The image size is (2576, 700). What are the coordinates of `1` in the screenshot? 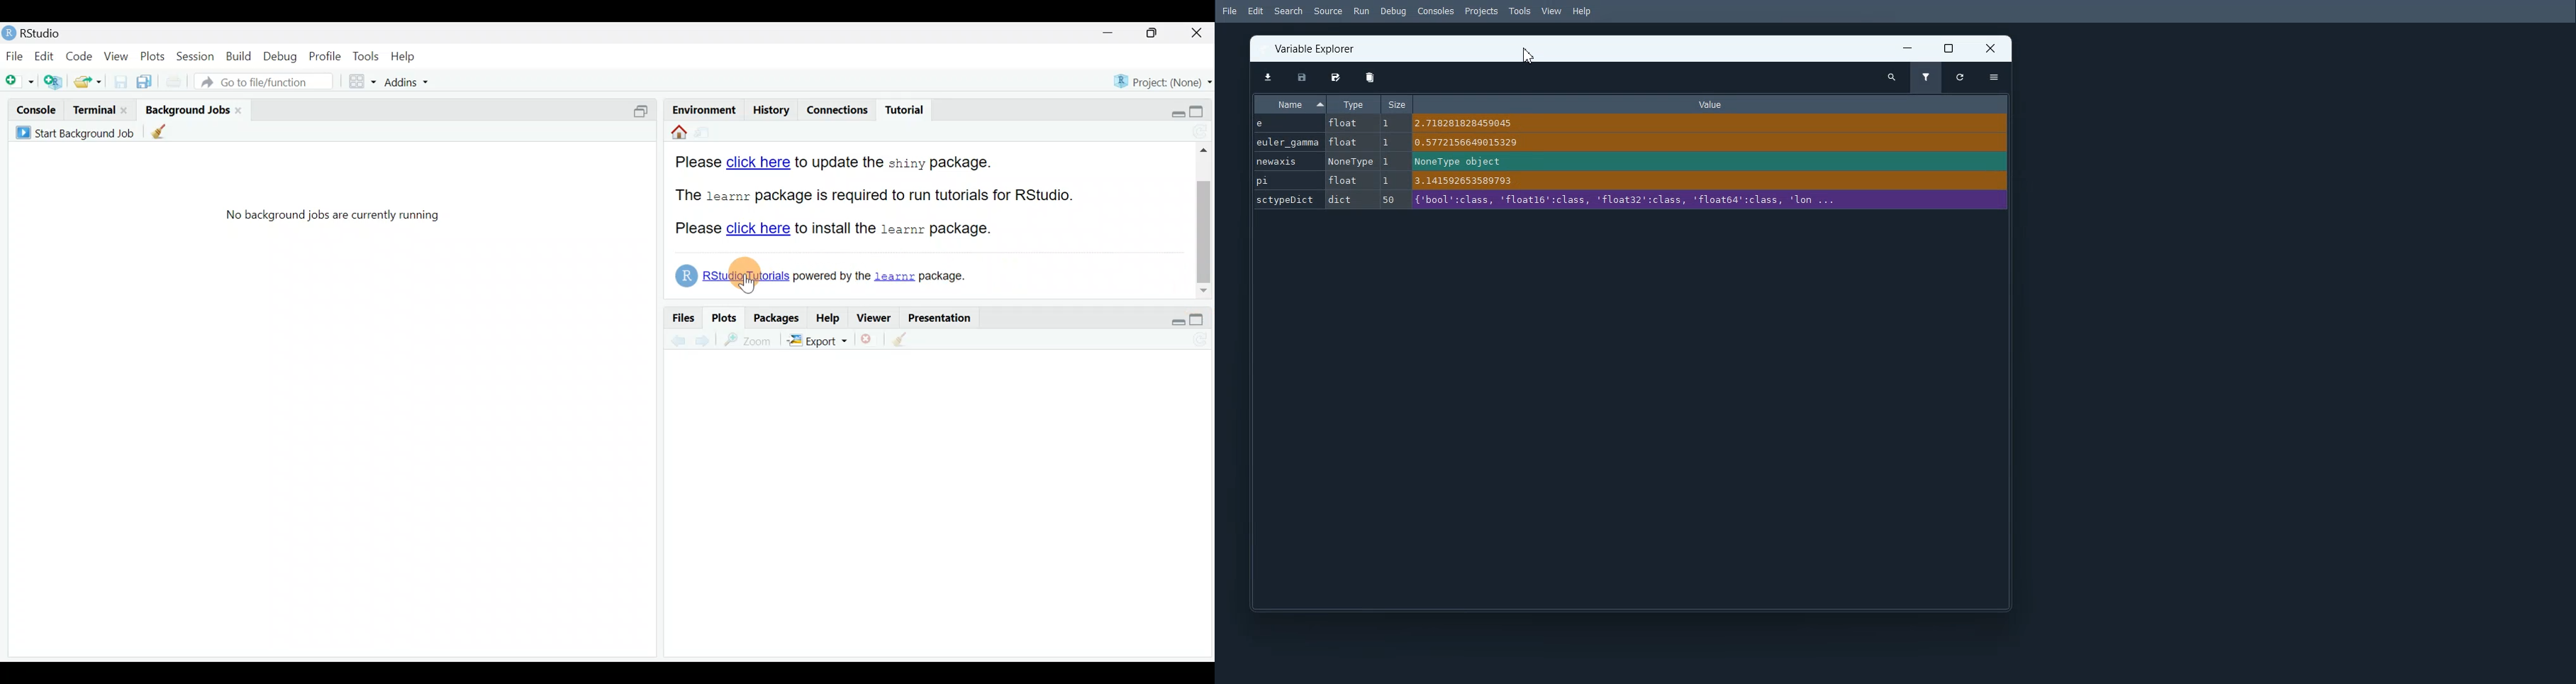 It's located at (1387, 142).